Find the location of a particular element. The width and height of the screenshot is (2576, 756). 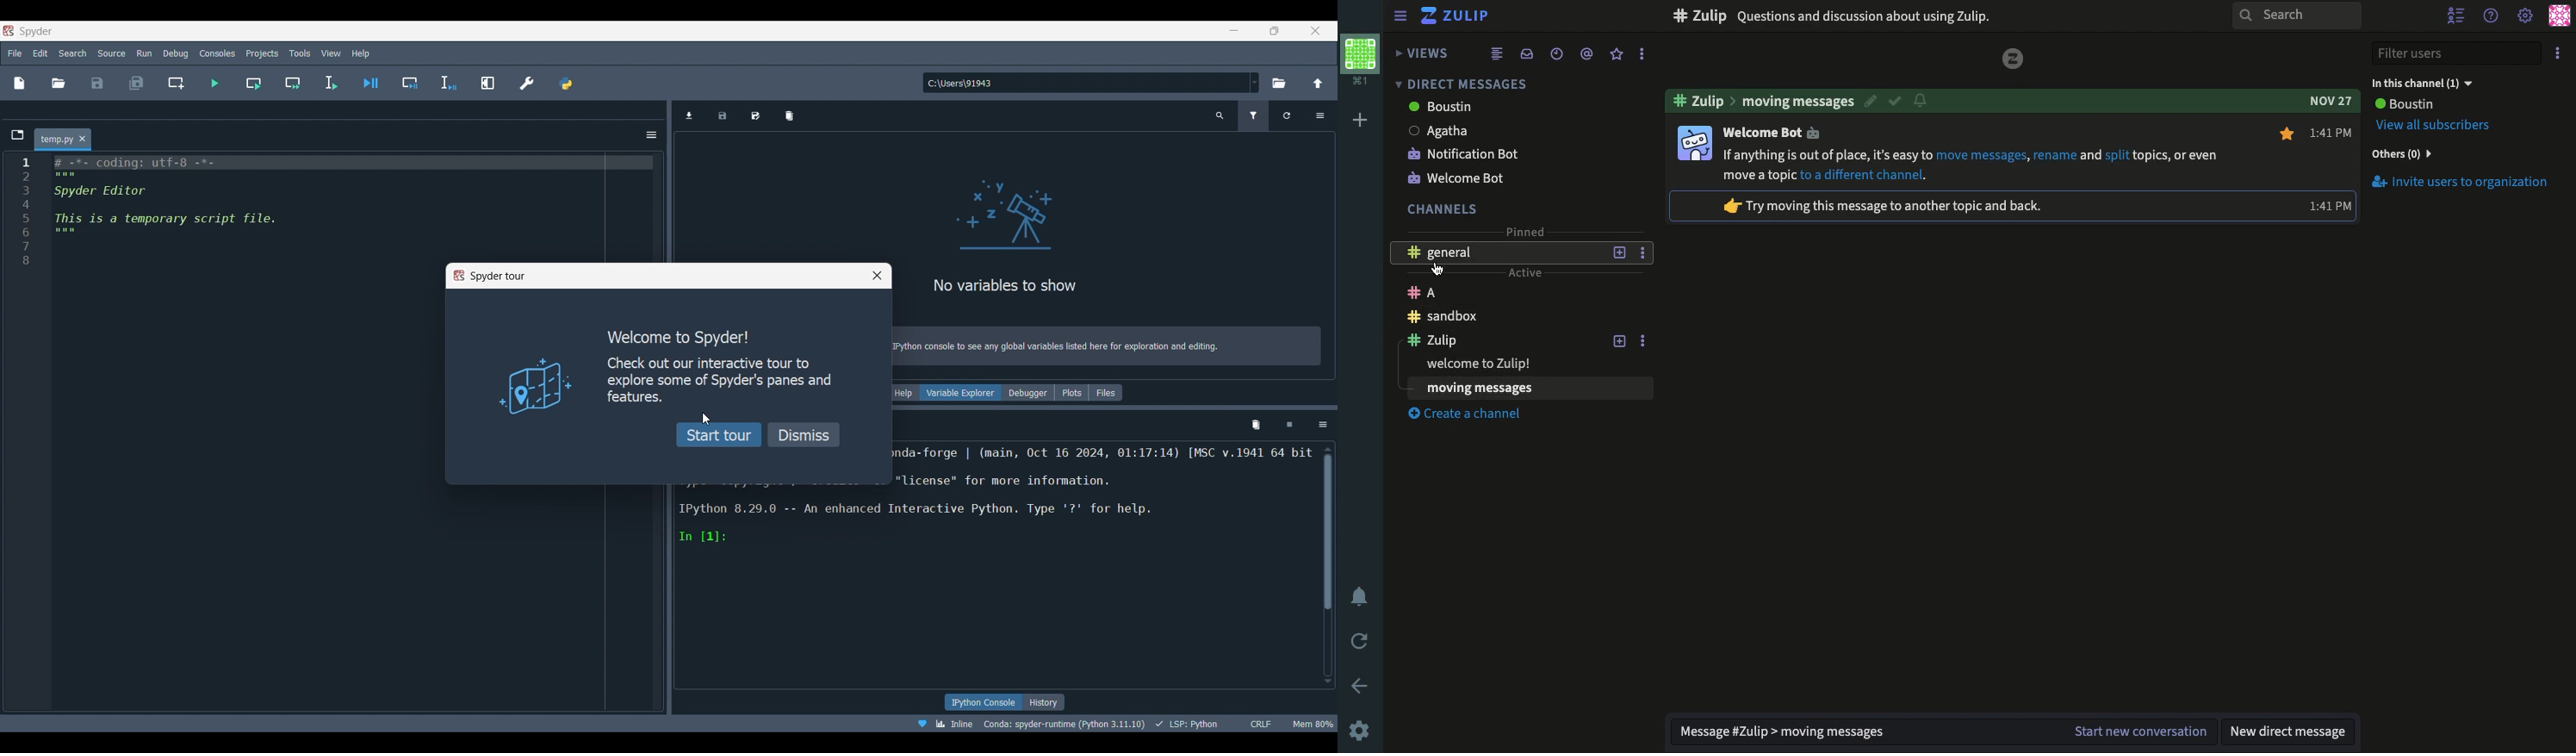

IPython console is located at coordinates (982, 703).